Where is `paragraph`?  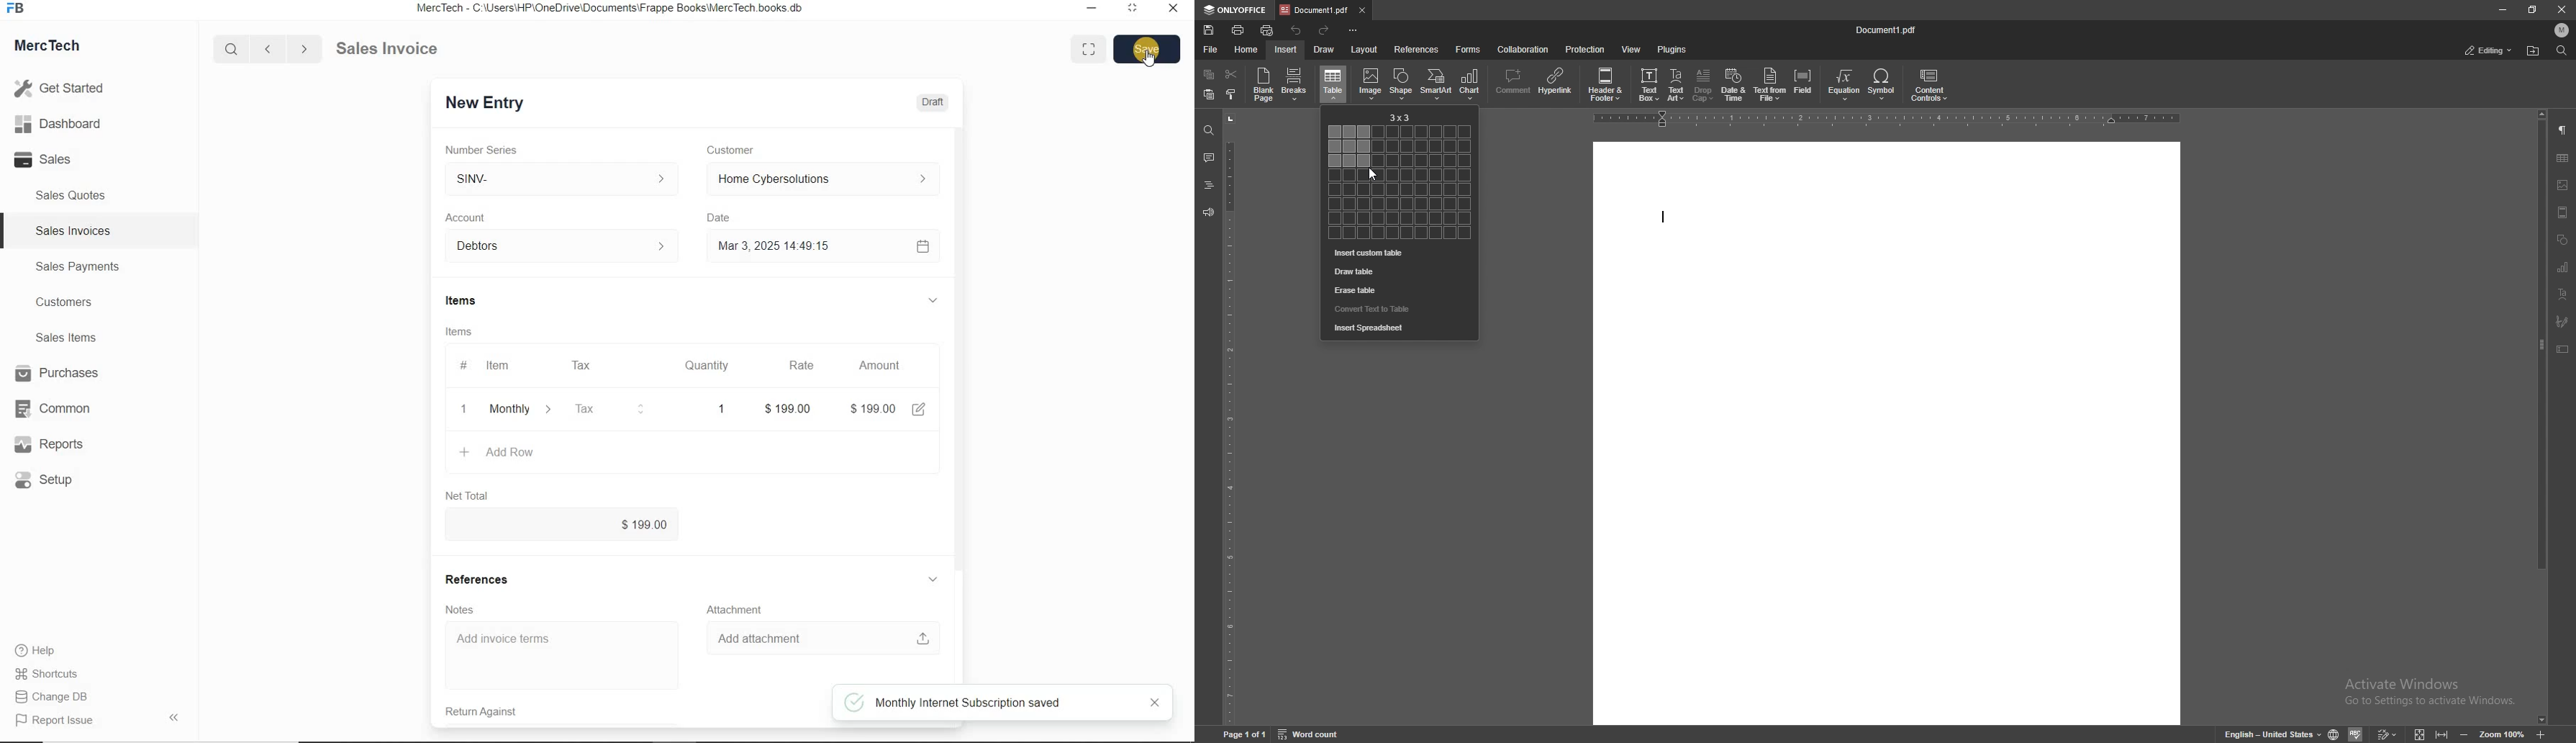
paragraph is located at coordinates (2564, 129).